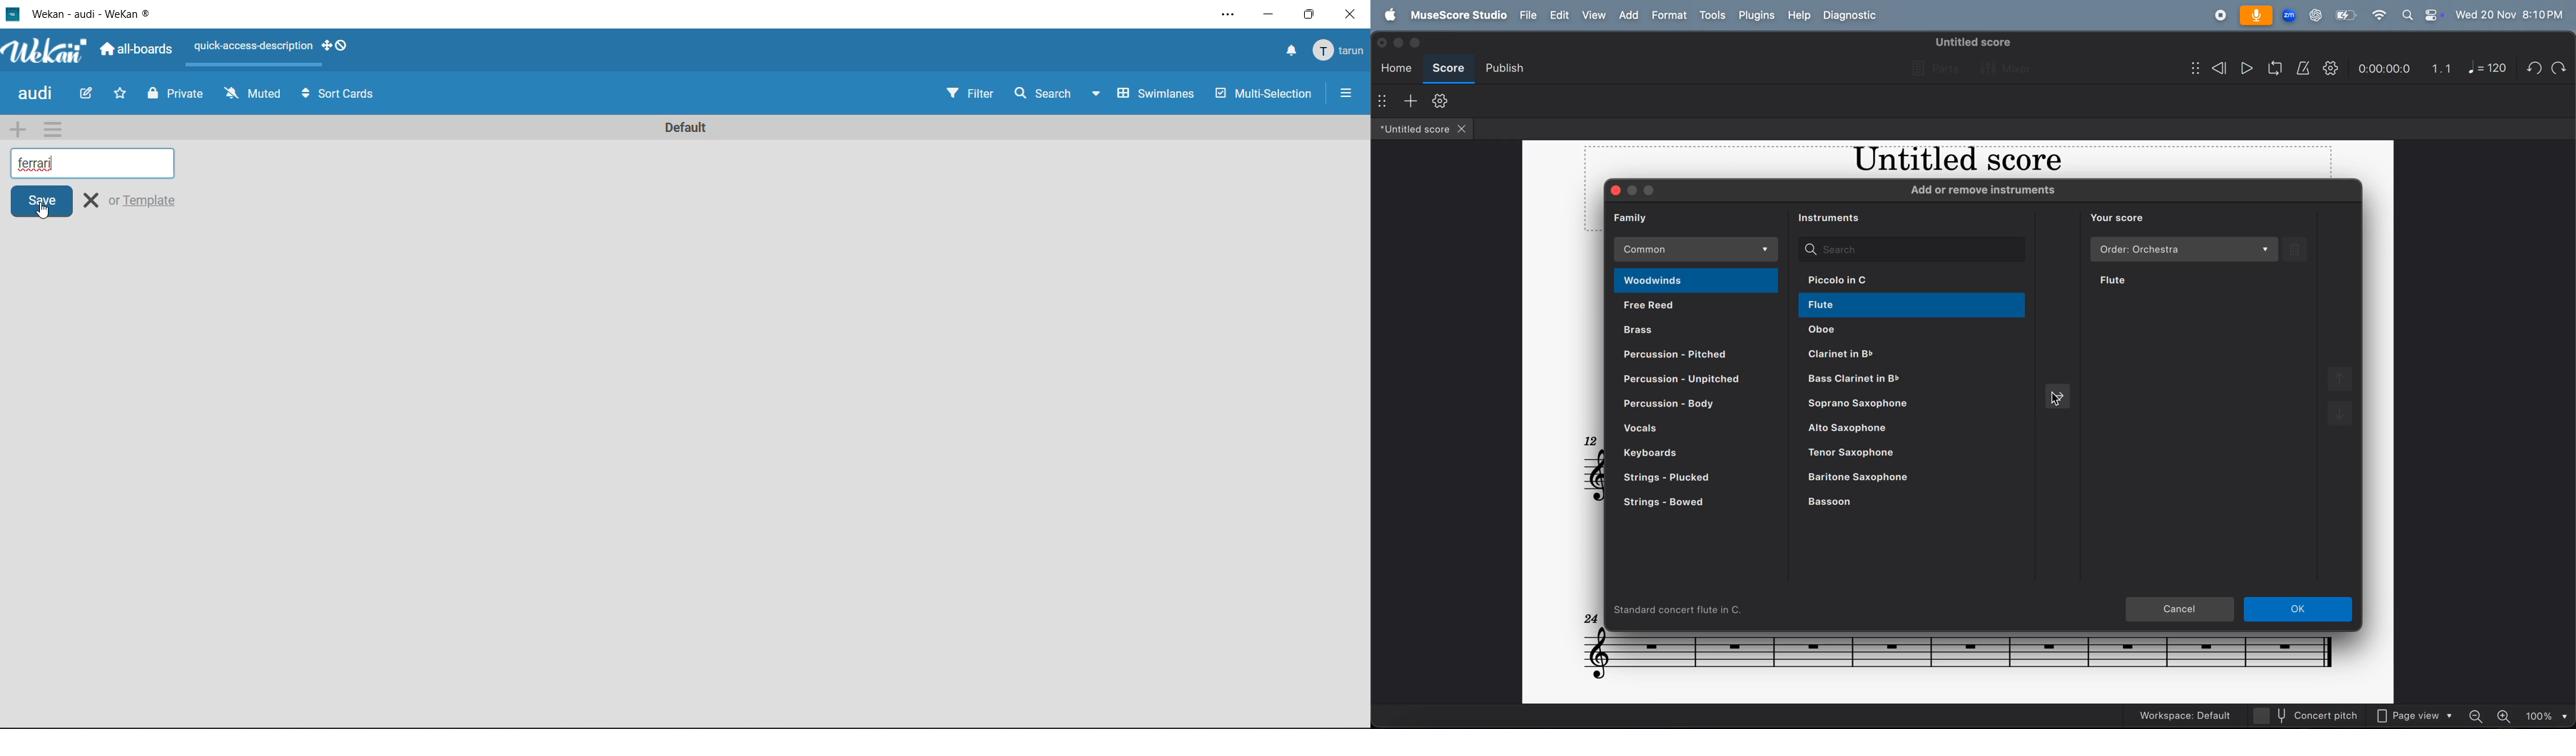  Describe the element at coordinates (253, 47) in the screenshot. I see `quick-access-description` at that location.